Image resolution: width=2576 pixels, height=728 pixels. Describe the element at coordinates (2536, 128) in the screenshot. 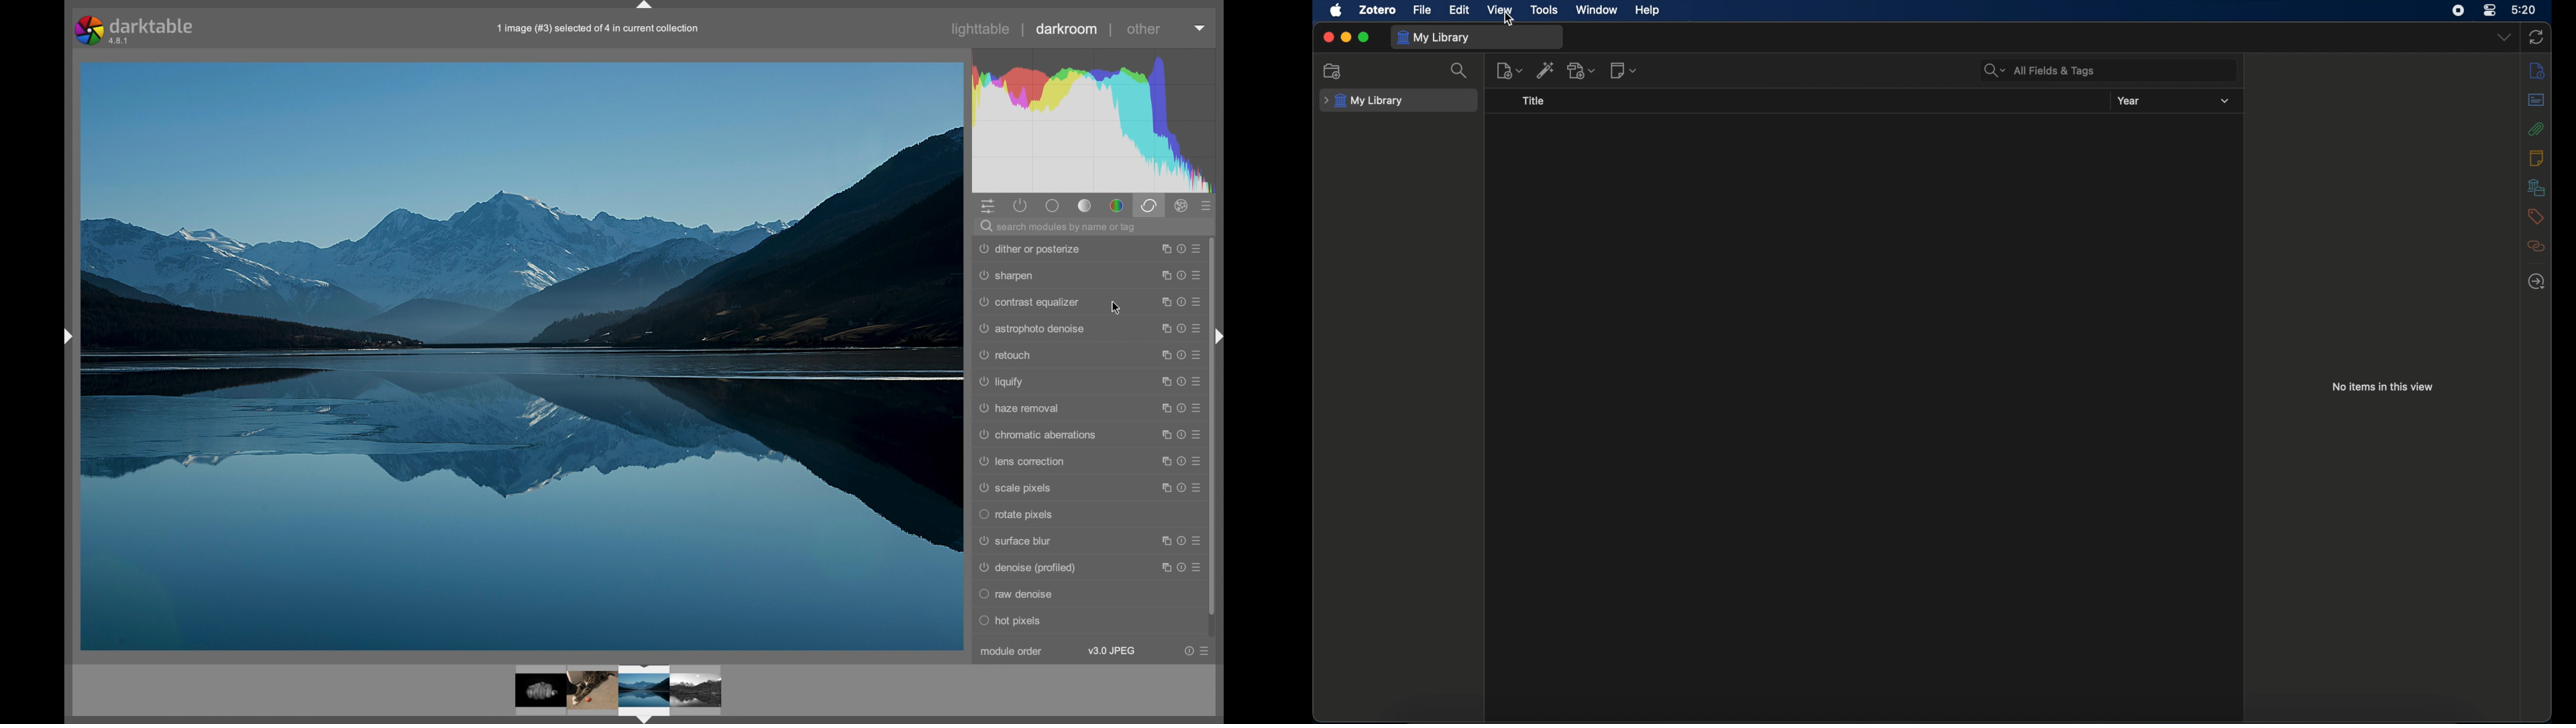

I see `attachments` at that location.